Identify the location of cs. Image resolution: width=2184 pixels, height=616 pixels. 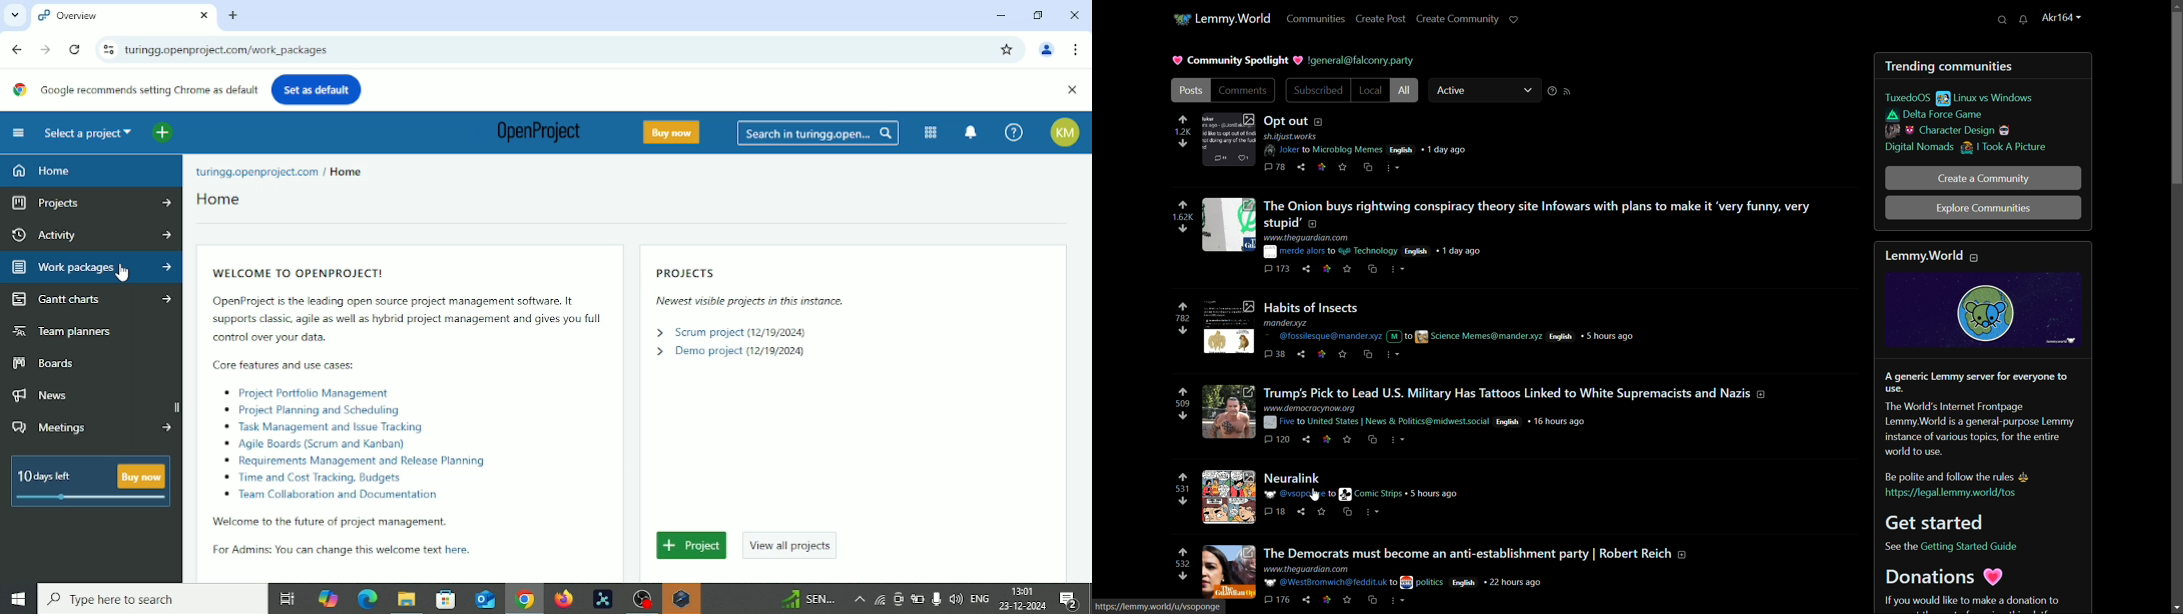
(1374, 268).